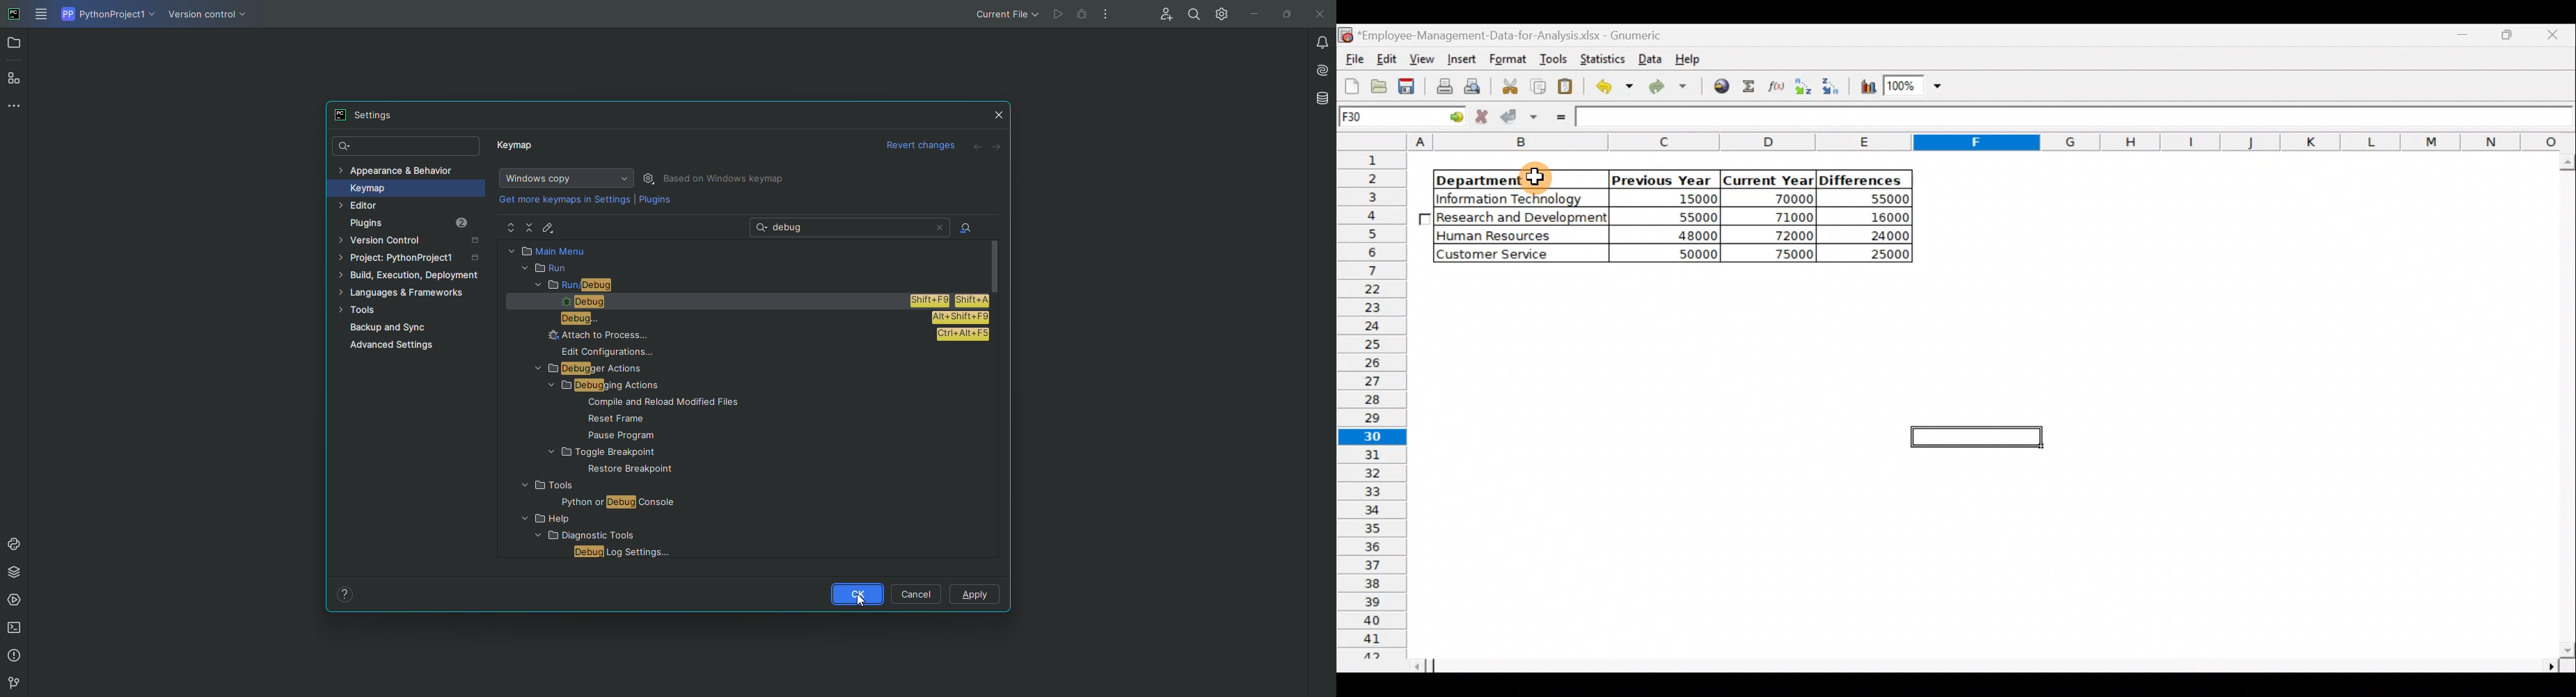 The height and width of the screenshot is (700, 2576). Describe the element at coordinates (1803, 86) in the screenshot. I see `Sort in Ascending order` at that location.